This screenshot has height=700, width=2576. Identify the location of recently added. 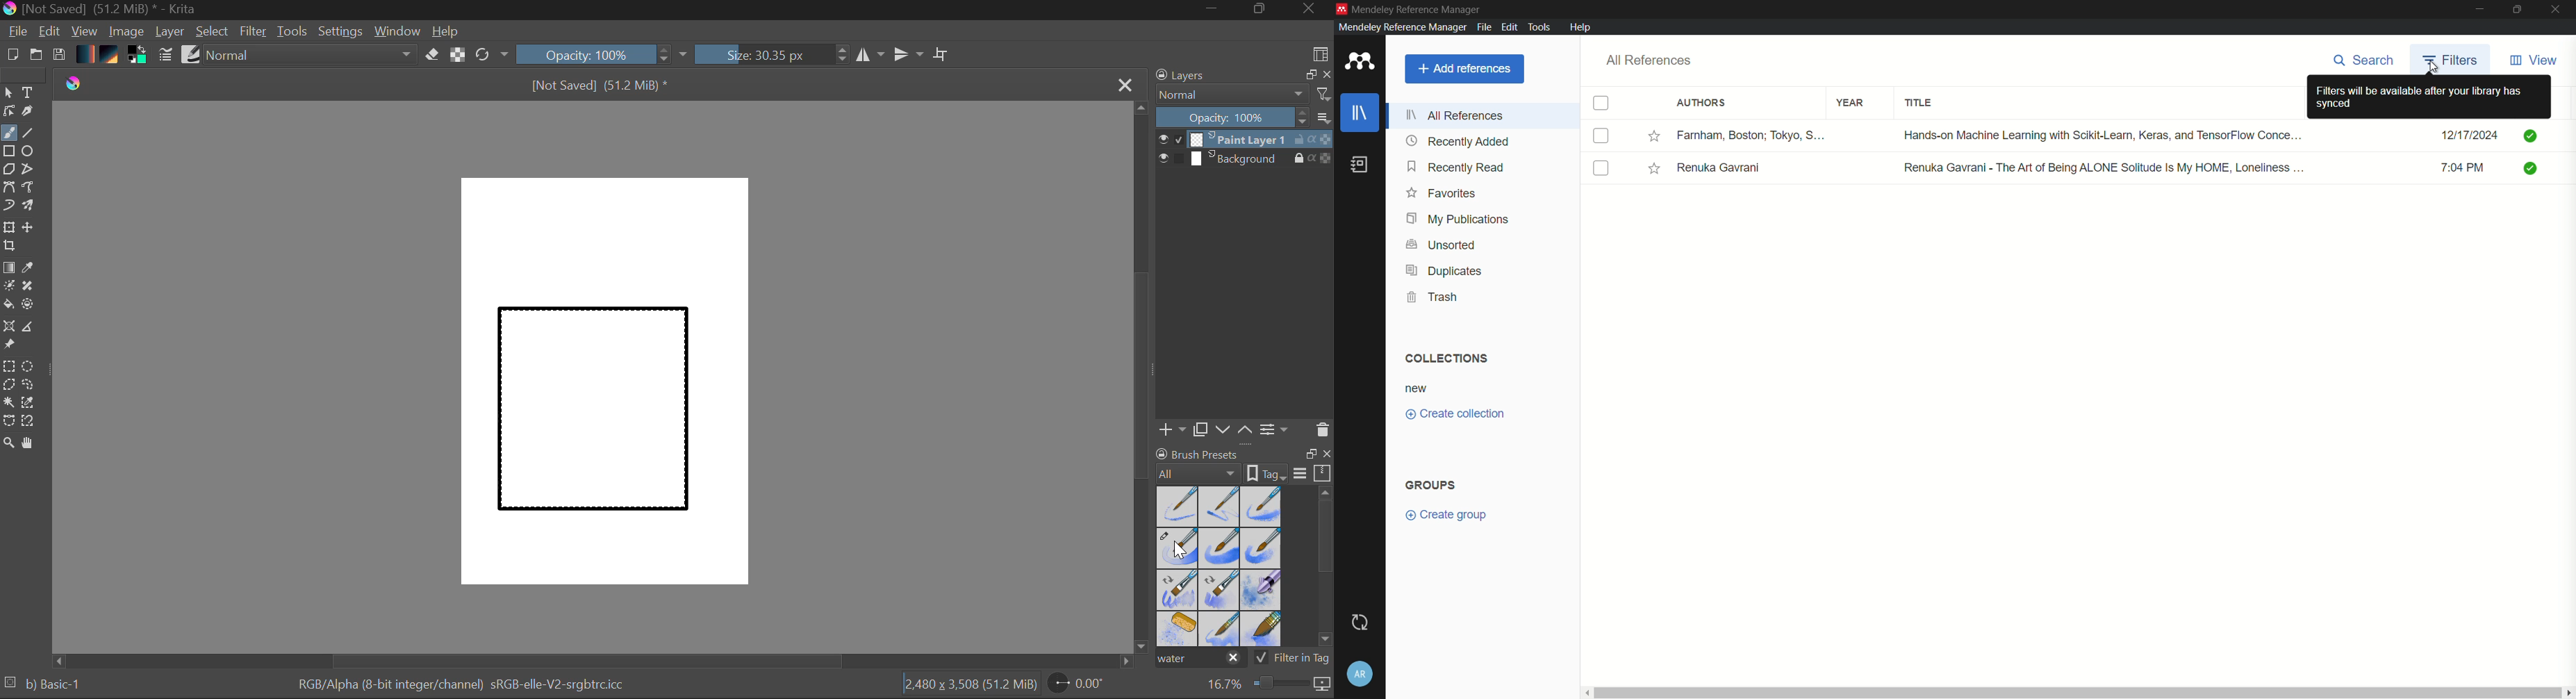
(1459, 142).